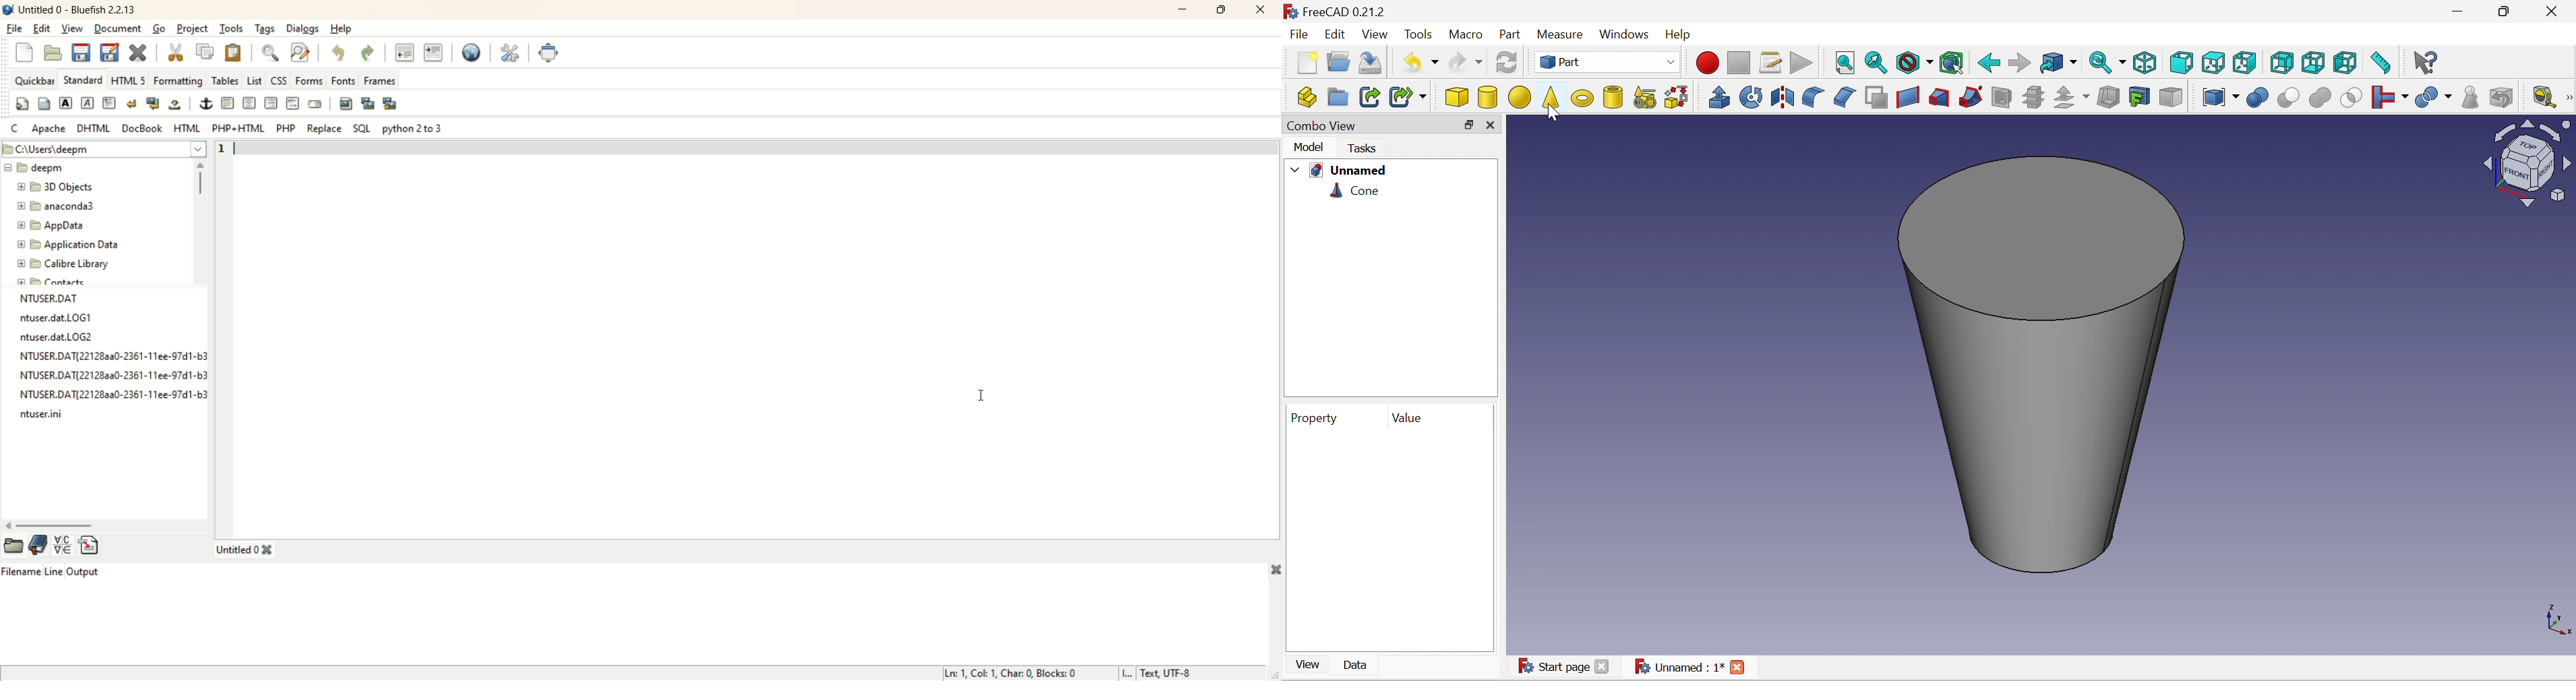  What do you see at coordinates (1222, 11) in the screenshot?
I see `maximize` at bounding box center [1222, 11].